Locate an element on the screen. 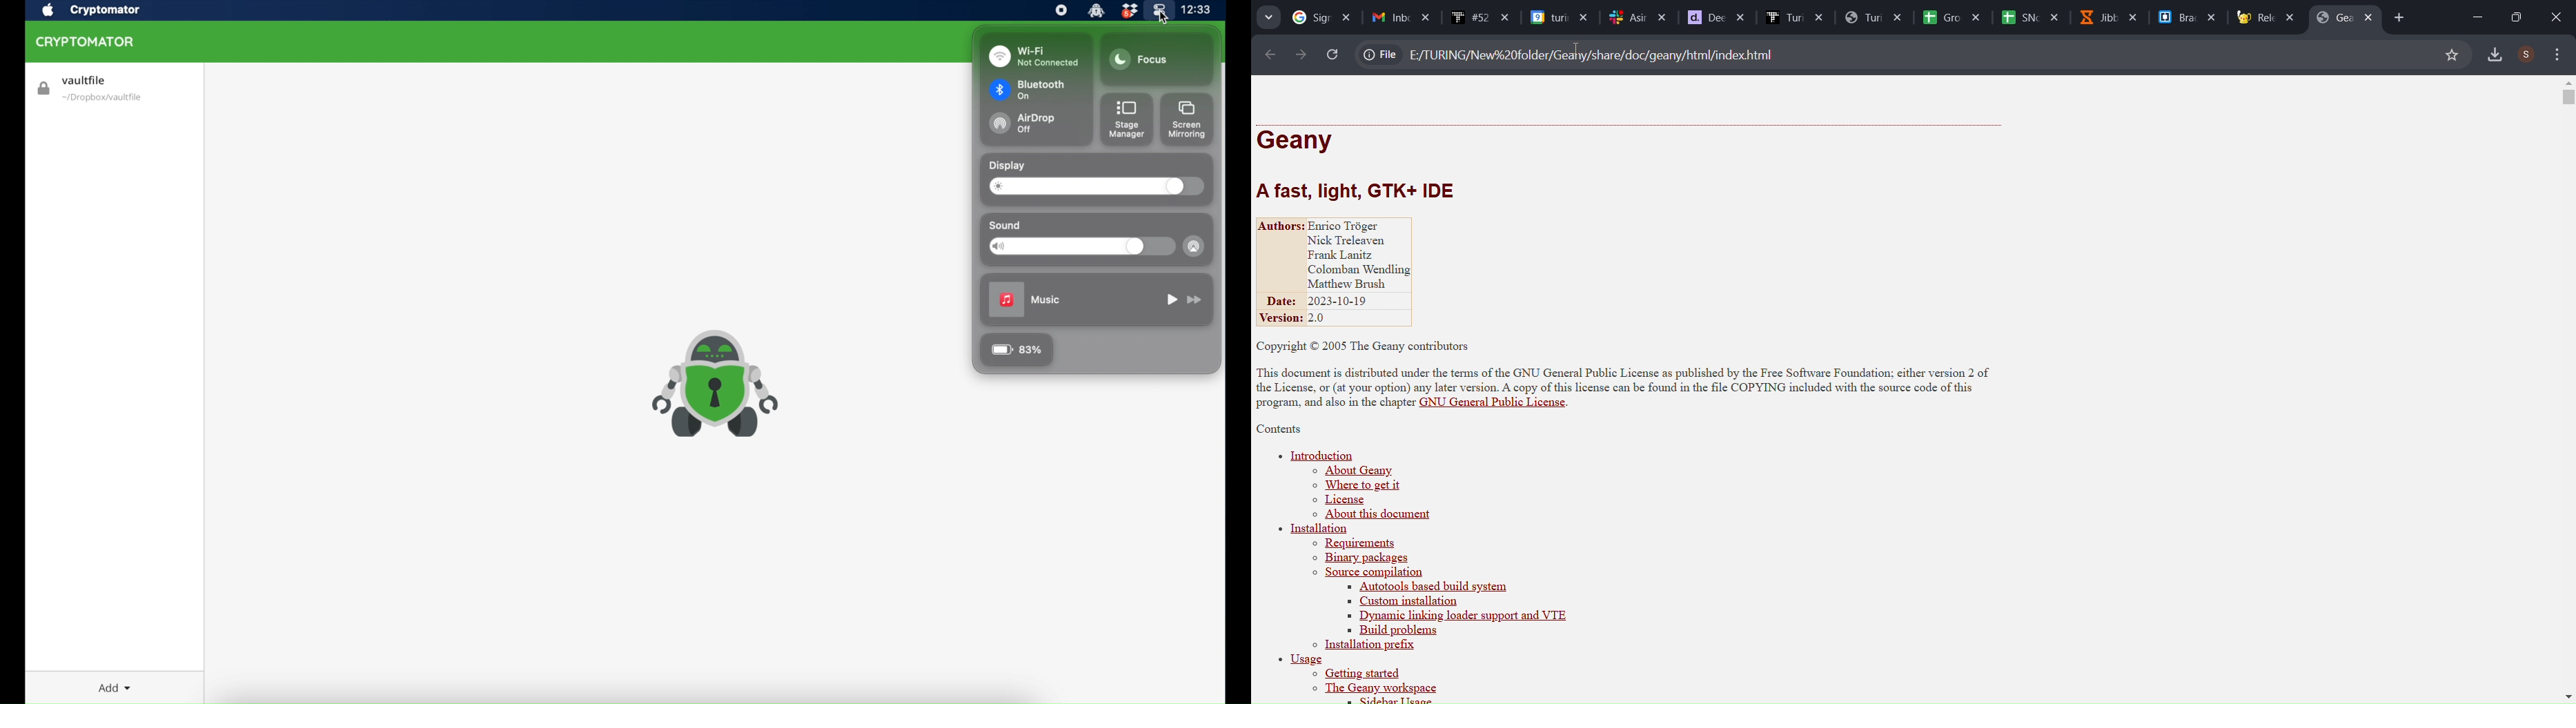 The image size is (2576, 728). A fast, light, GTK+ IDE is located at coordinates (1366, 190).